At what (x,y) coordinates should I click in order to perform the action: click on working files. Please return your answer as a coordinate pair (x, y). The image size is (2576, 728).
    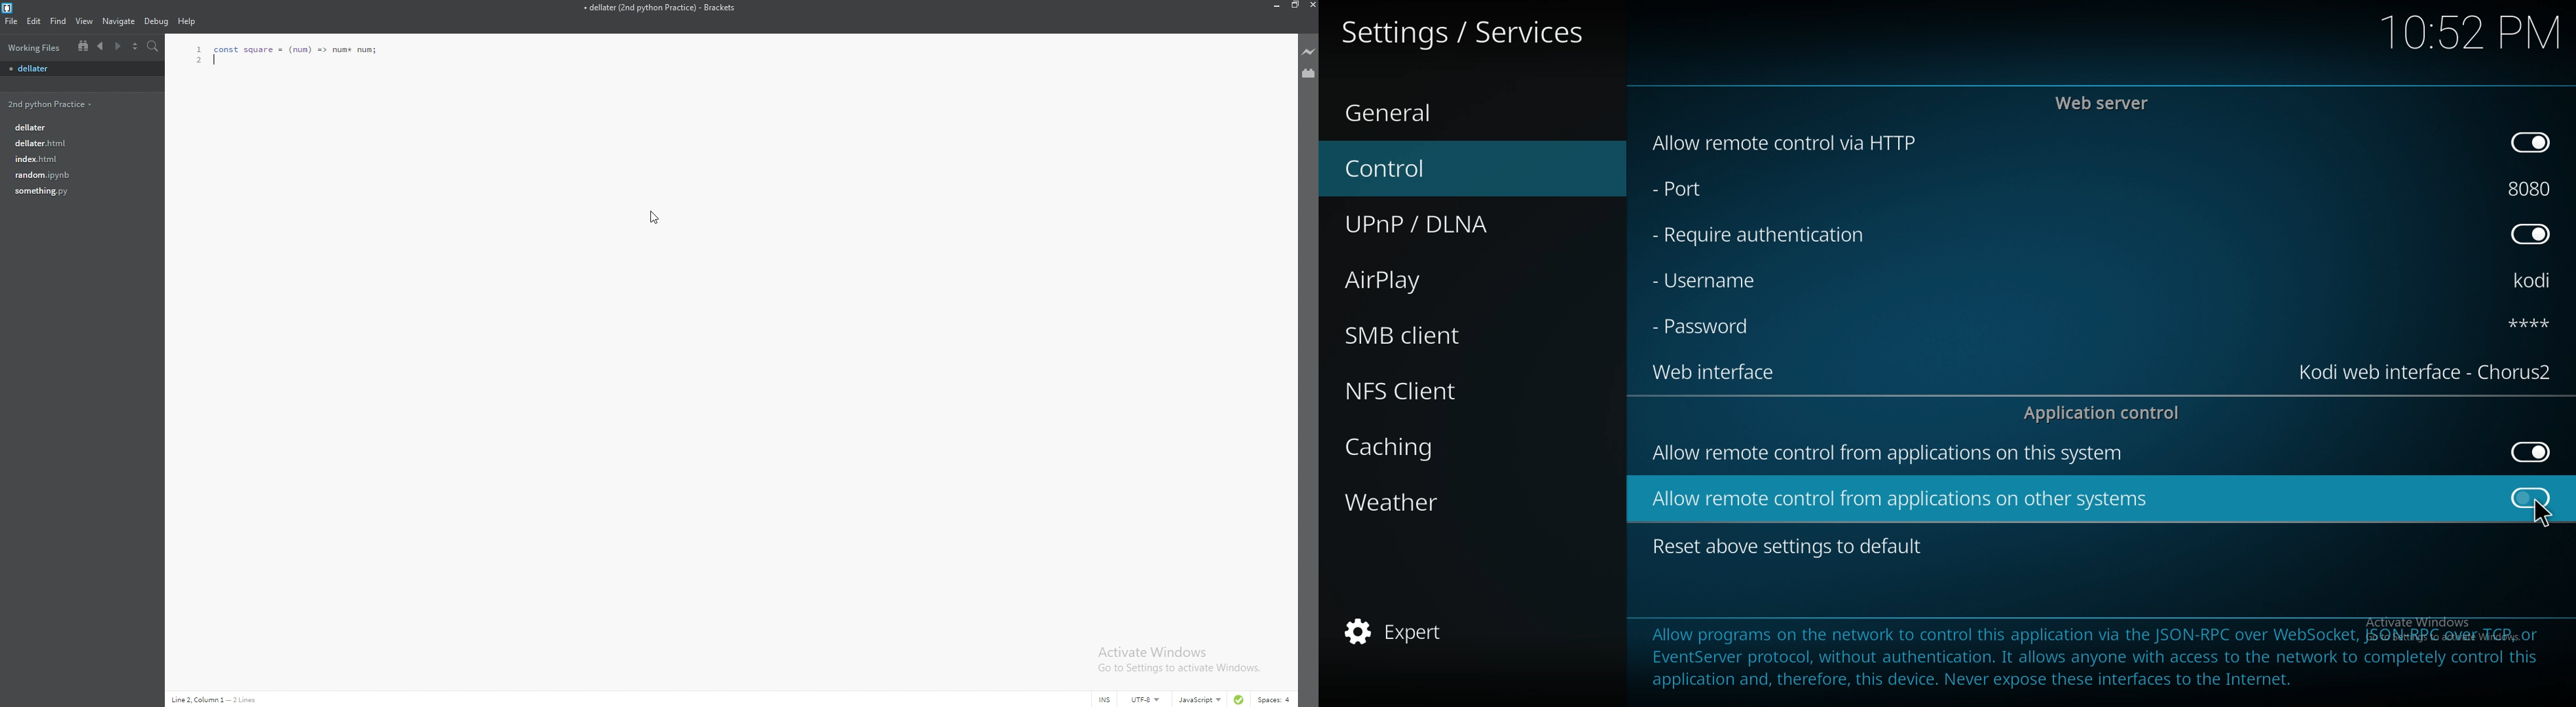
    Looking at the image, I should click on (35, 47).